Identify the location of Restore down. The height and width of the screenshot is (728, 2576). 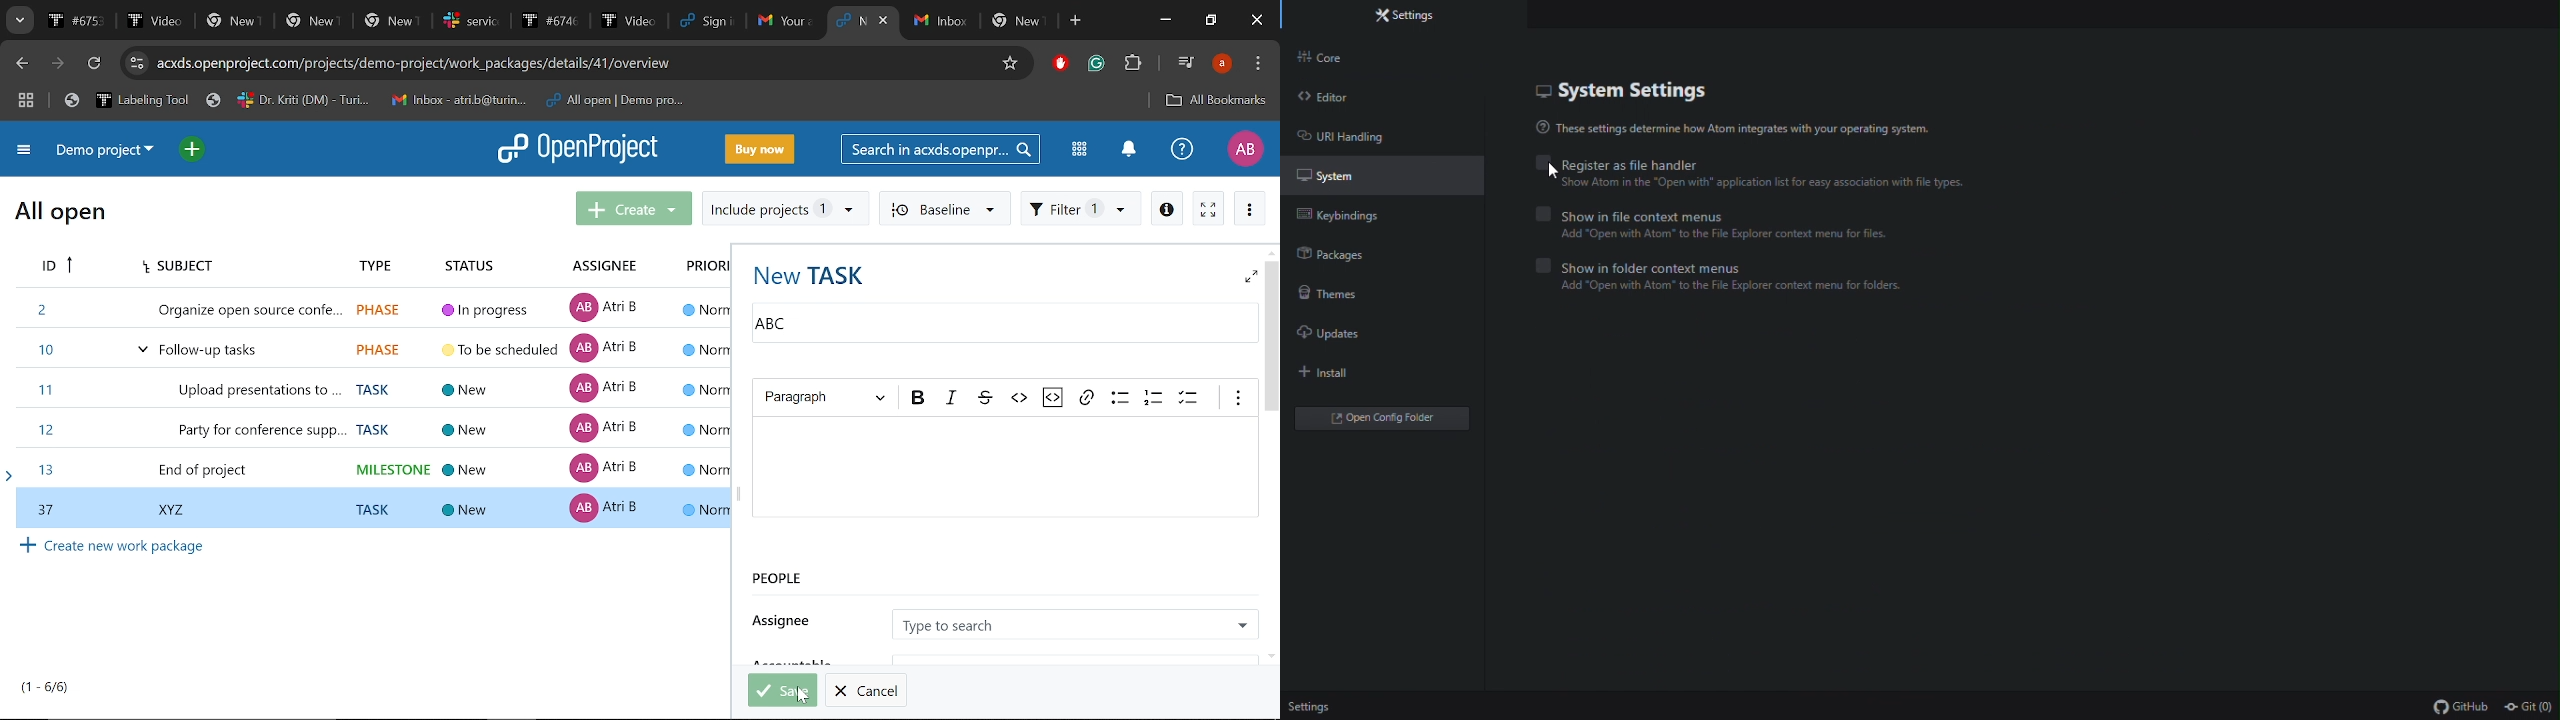
(1210, 21).